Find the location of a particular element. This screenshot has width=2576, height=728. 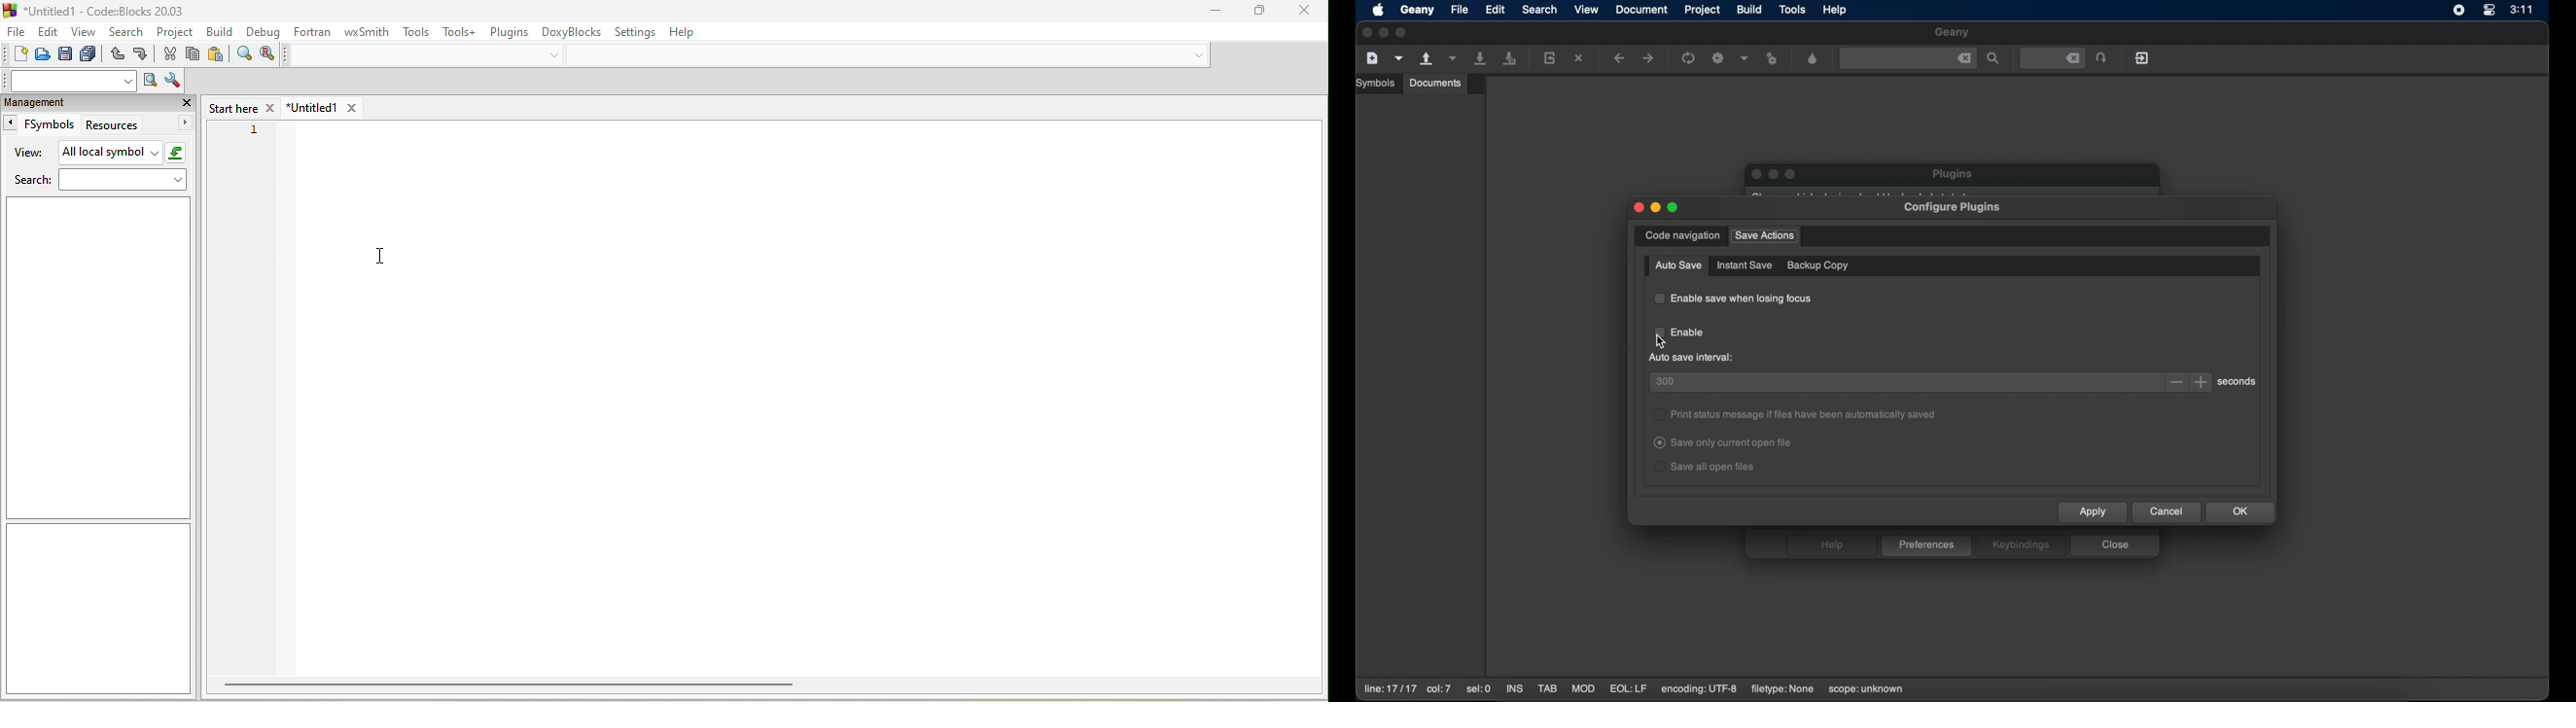

dropdown is located at coordinates (1198, 56).